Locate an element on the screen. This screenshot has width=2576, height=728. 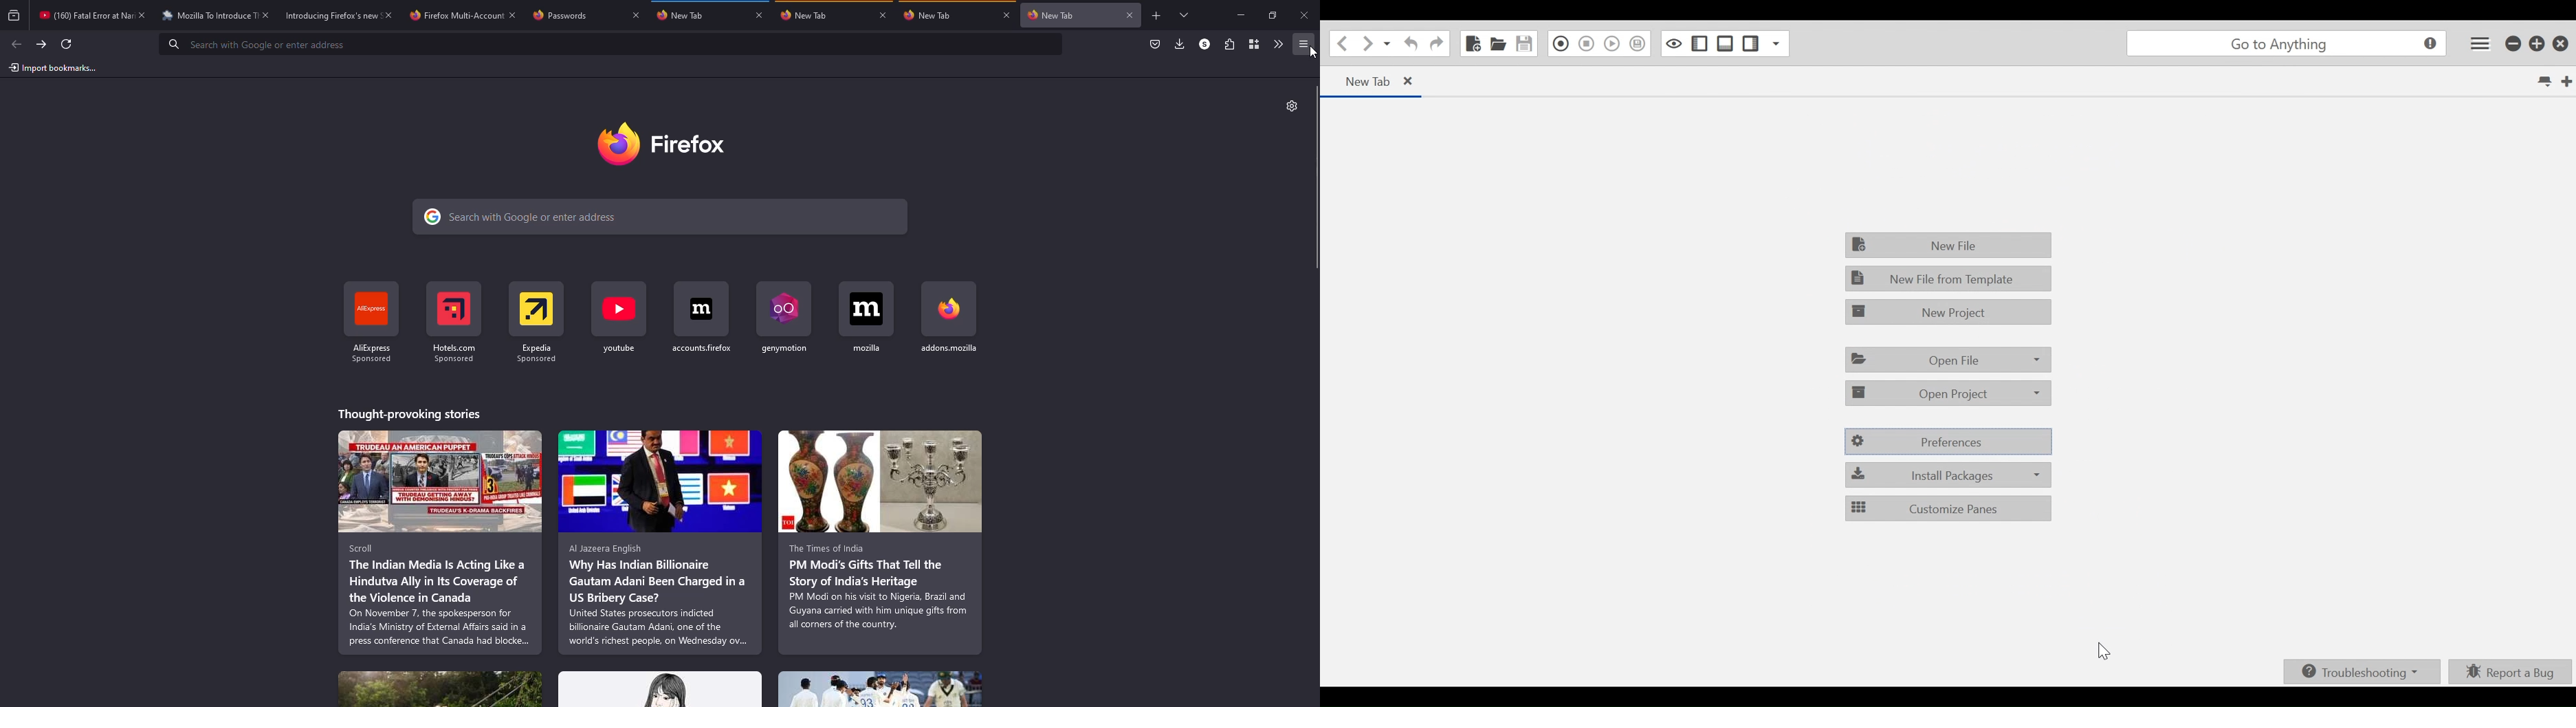
downloads is located at coordinates (1180, 43).